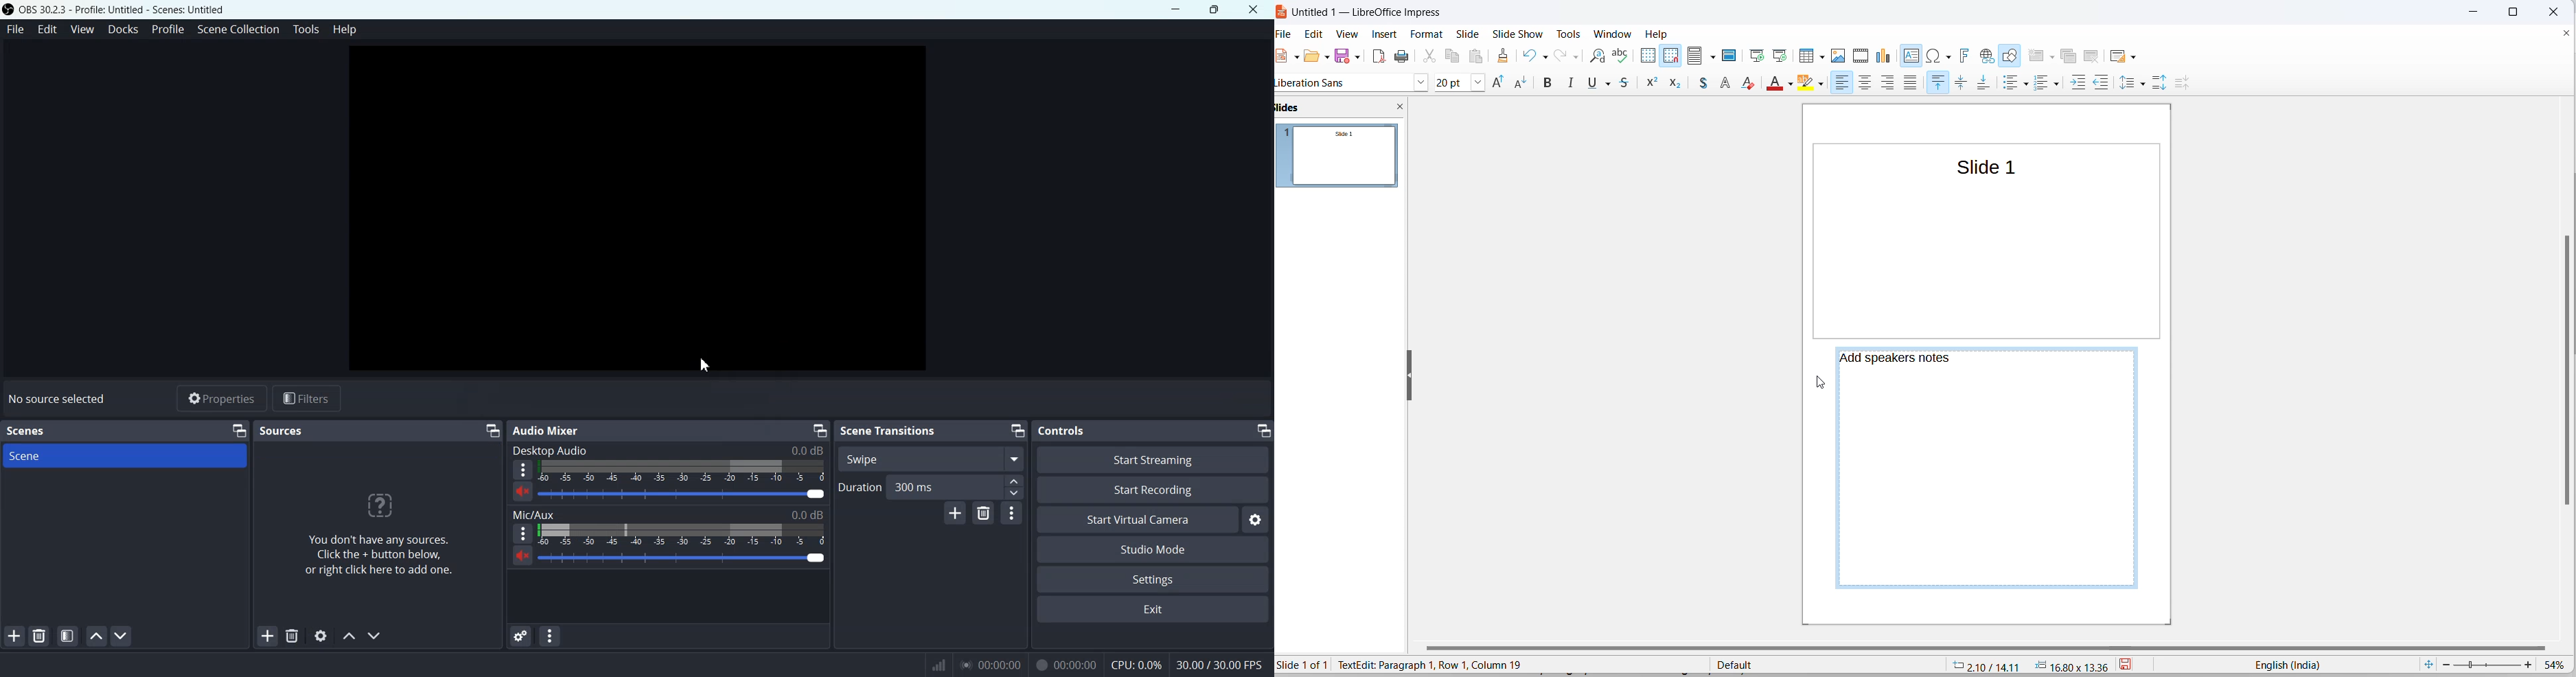 The height and width of the screenshot is (700, 2576). What do you see at coordinates (1307, 665) in the screenshot?
I see `current slide` at bounding box center [1307, 665].